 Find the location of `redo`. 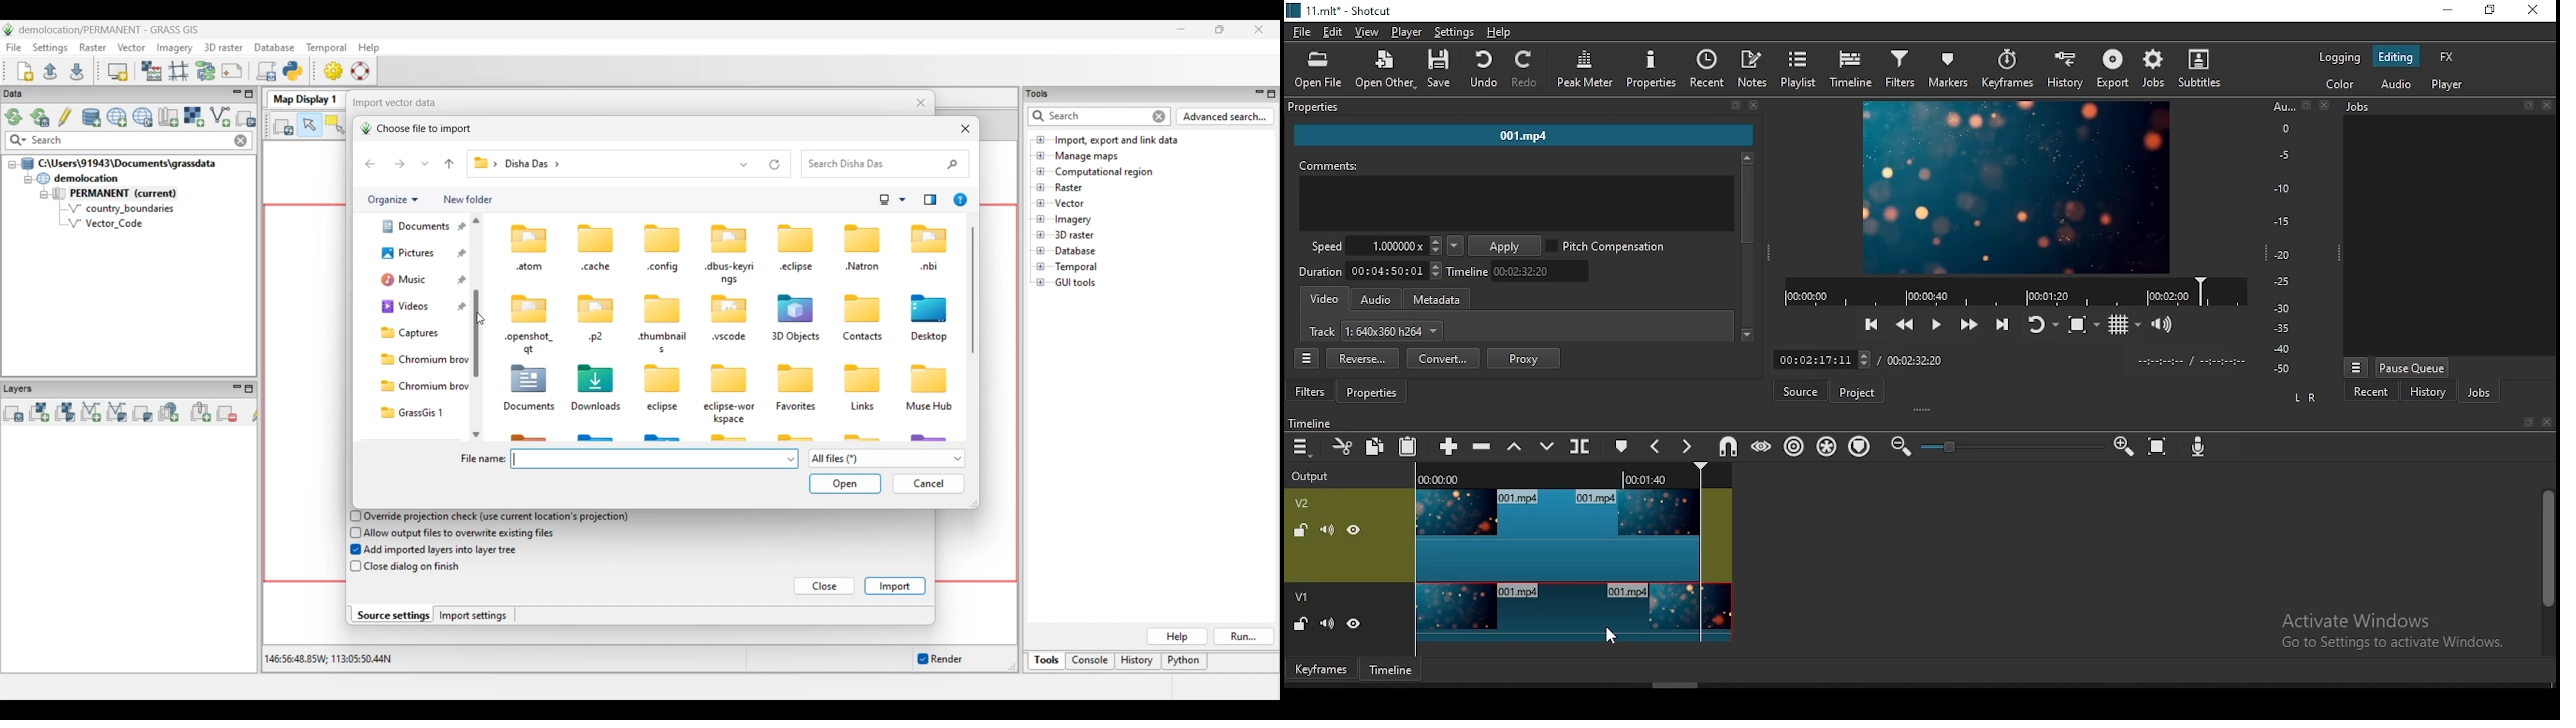

redo is located at coordinates (1527, 70).